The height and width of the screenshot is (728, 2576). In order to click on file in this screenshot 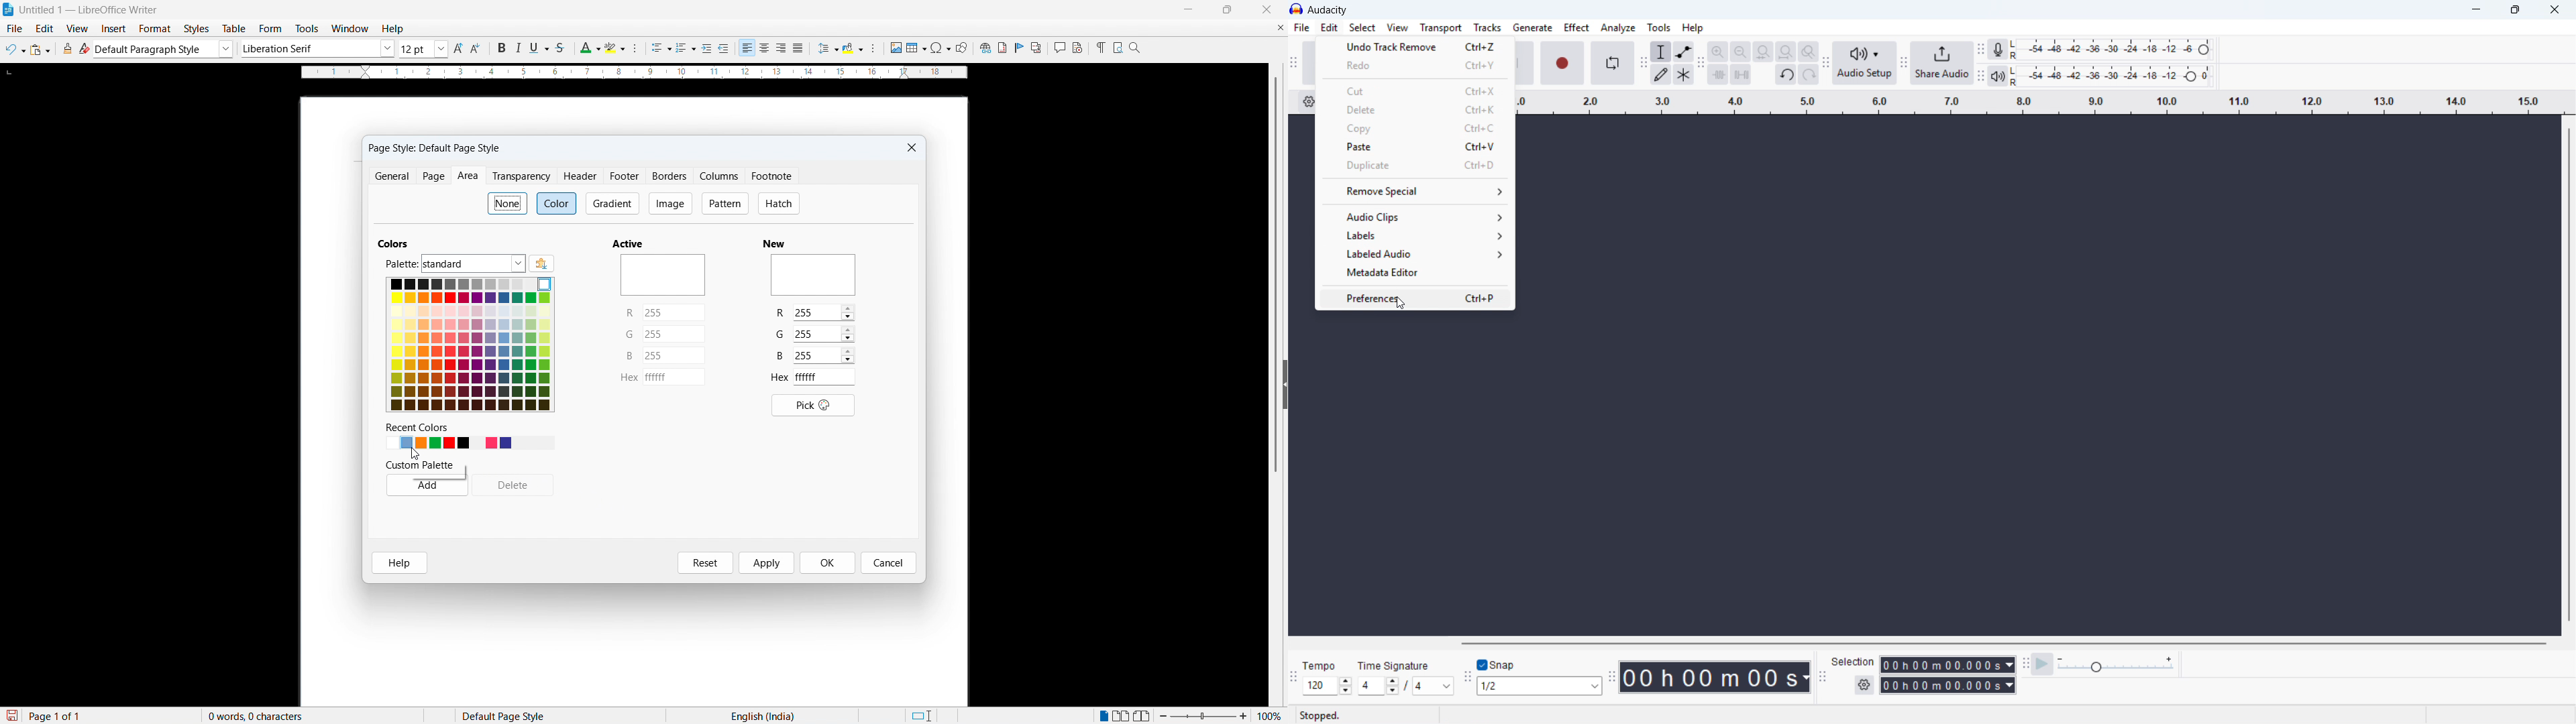, I will do `click(1302, 27)`.